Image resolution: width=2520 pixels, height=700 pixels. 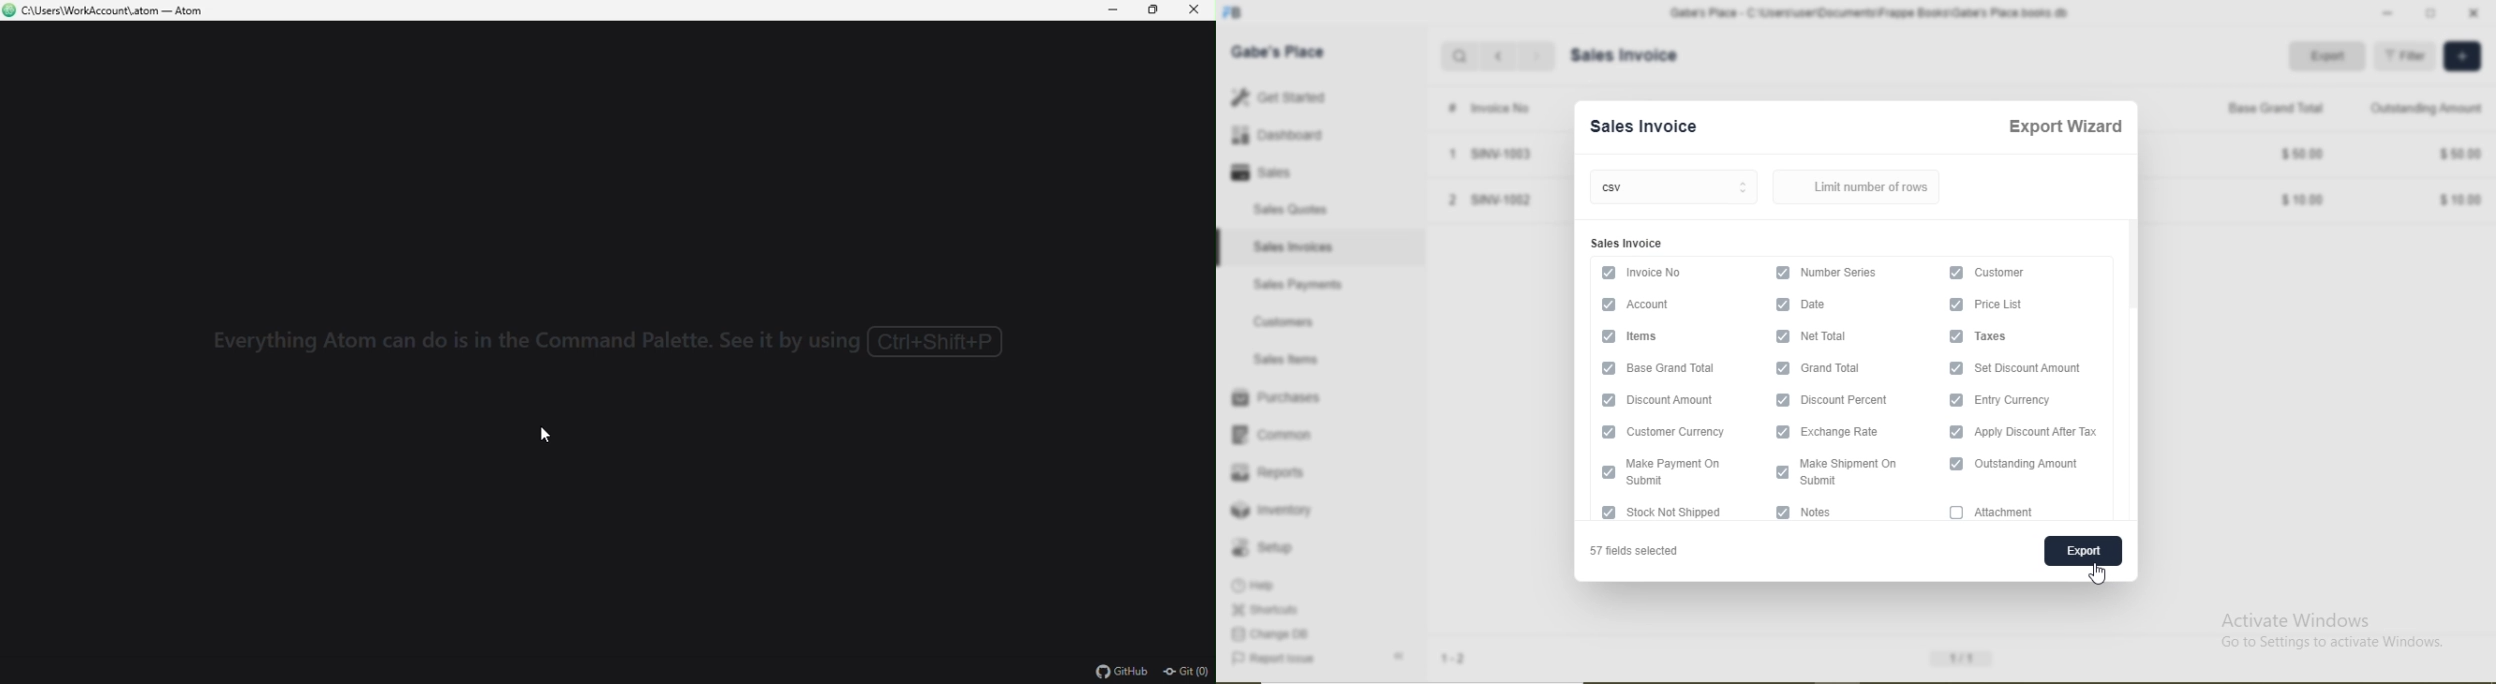 I want to click on checkbox, so click(x=1955, y=304).